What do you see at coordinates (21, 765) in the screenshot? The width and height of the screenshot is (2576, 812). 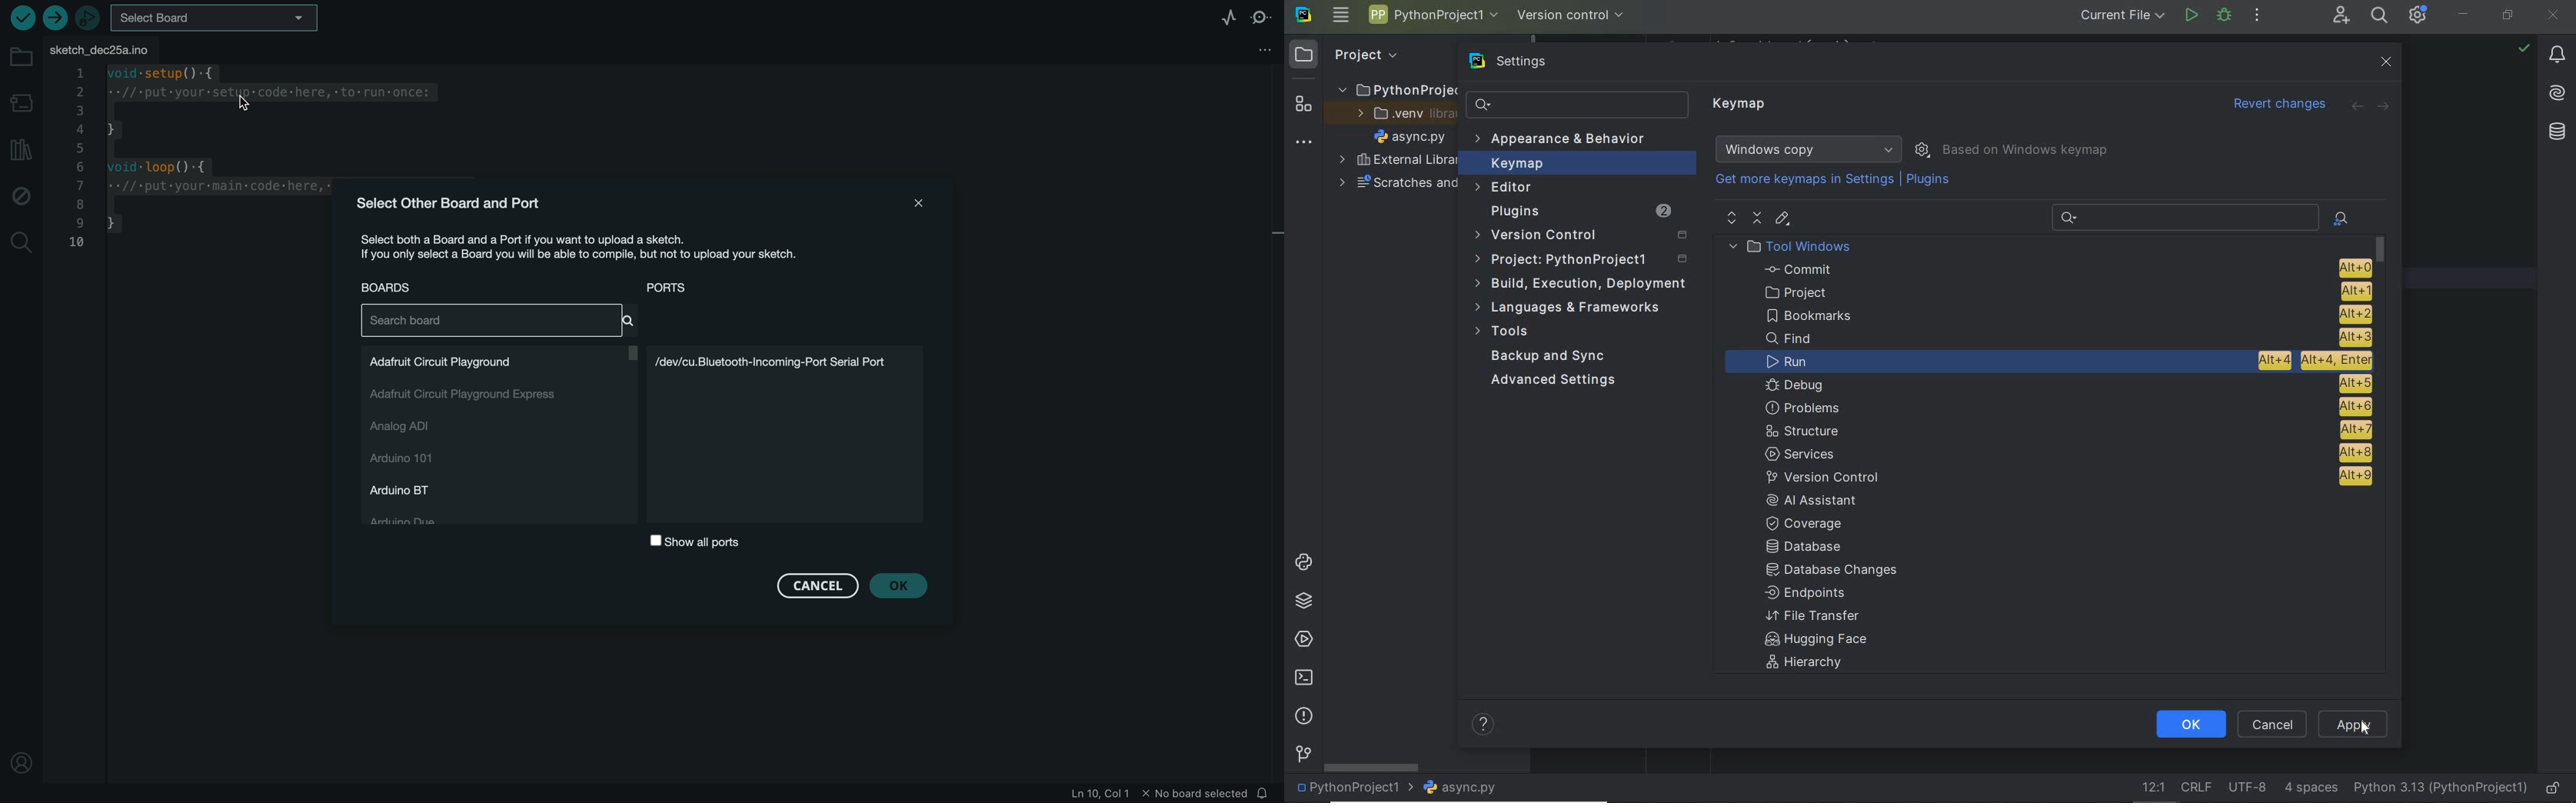 I see `profile` at bounding box center [21, 765].